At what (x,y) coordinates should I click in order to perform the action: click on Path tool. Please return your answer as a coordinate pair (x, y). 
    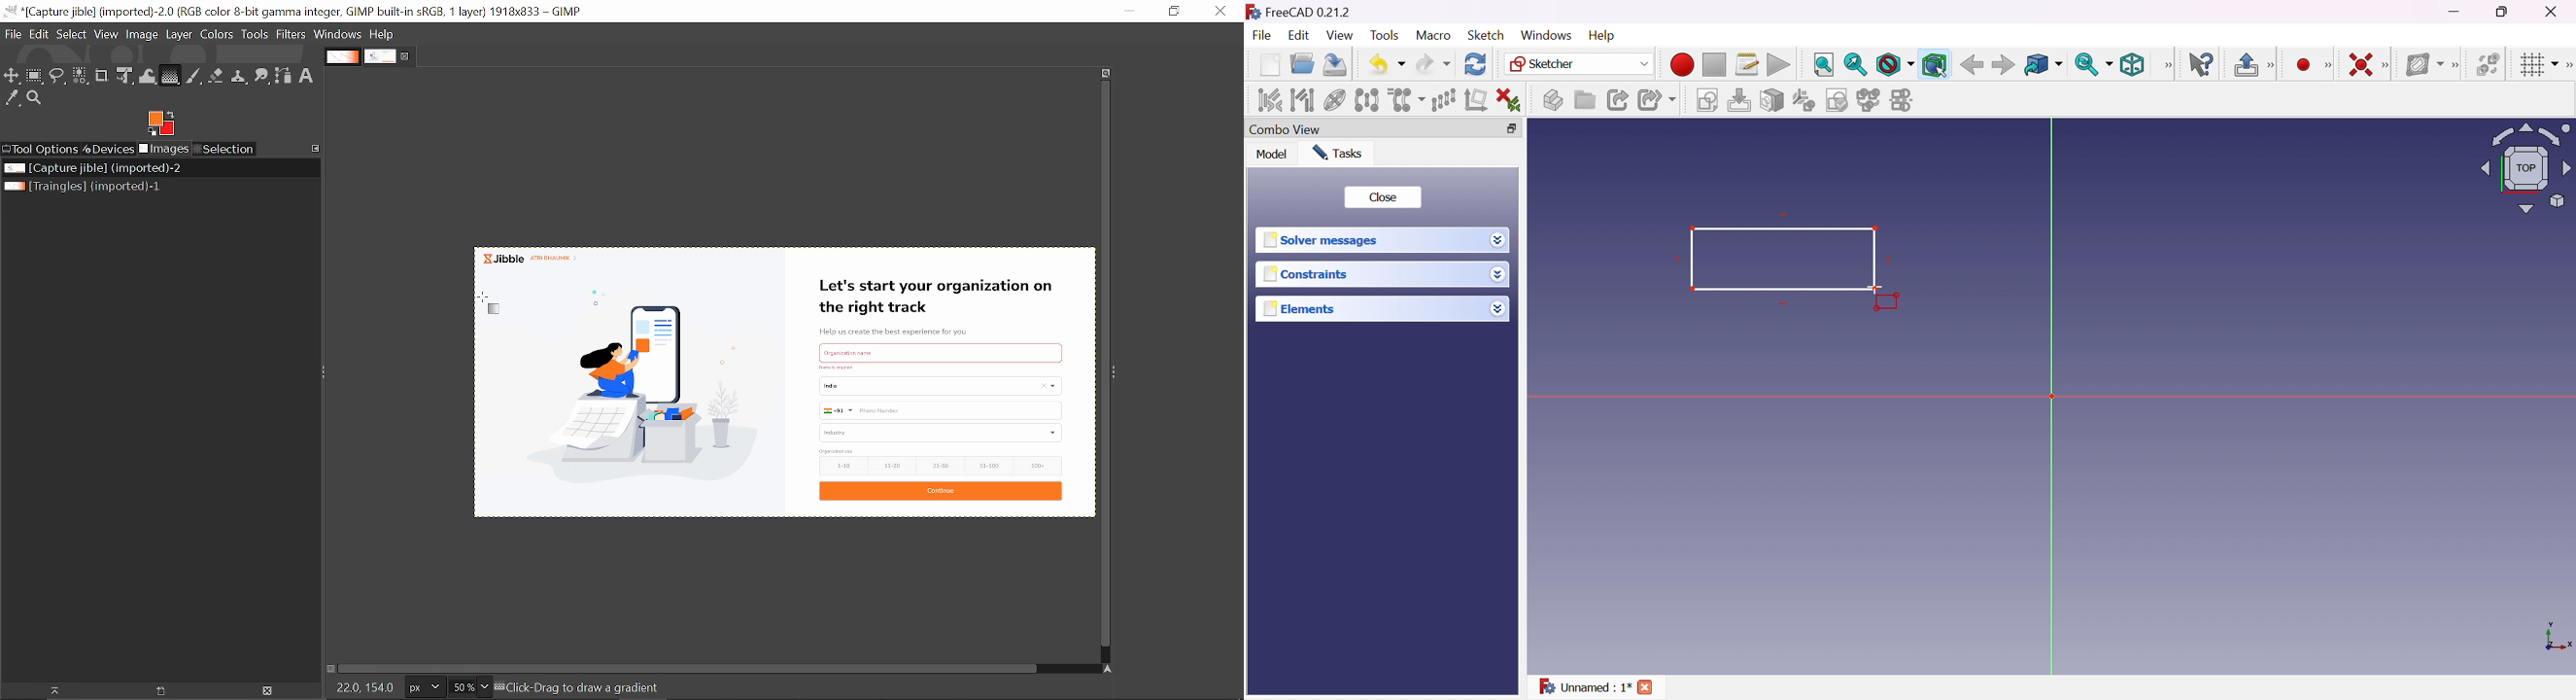
    Looking at the image, I should click on (283, 76).